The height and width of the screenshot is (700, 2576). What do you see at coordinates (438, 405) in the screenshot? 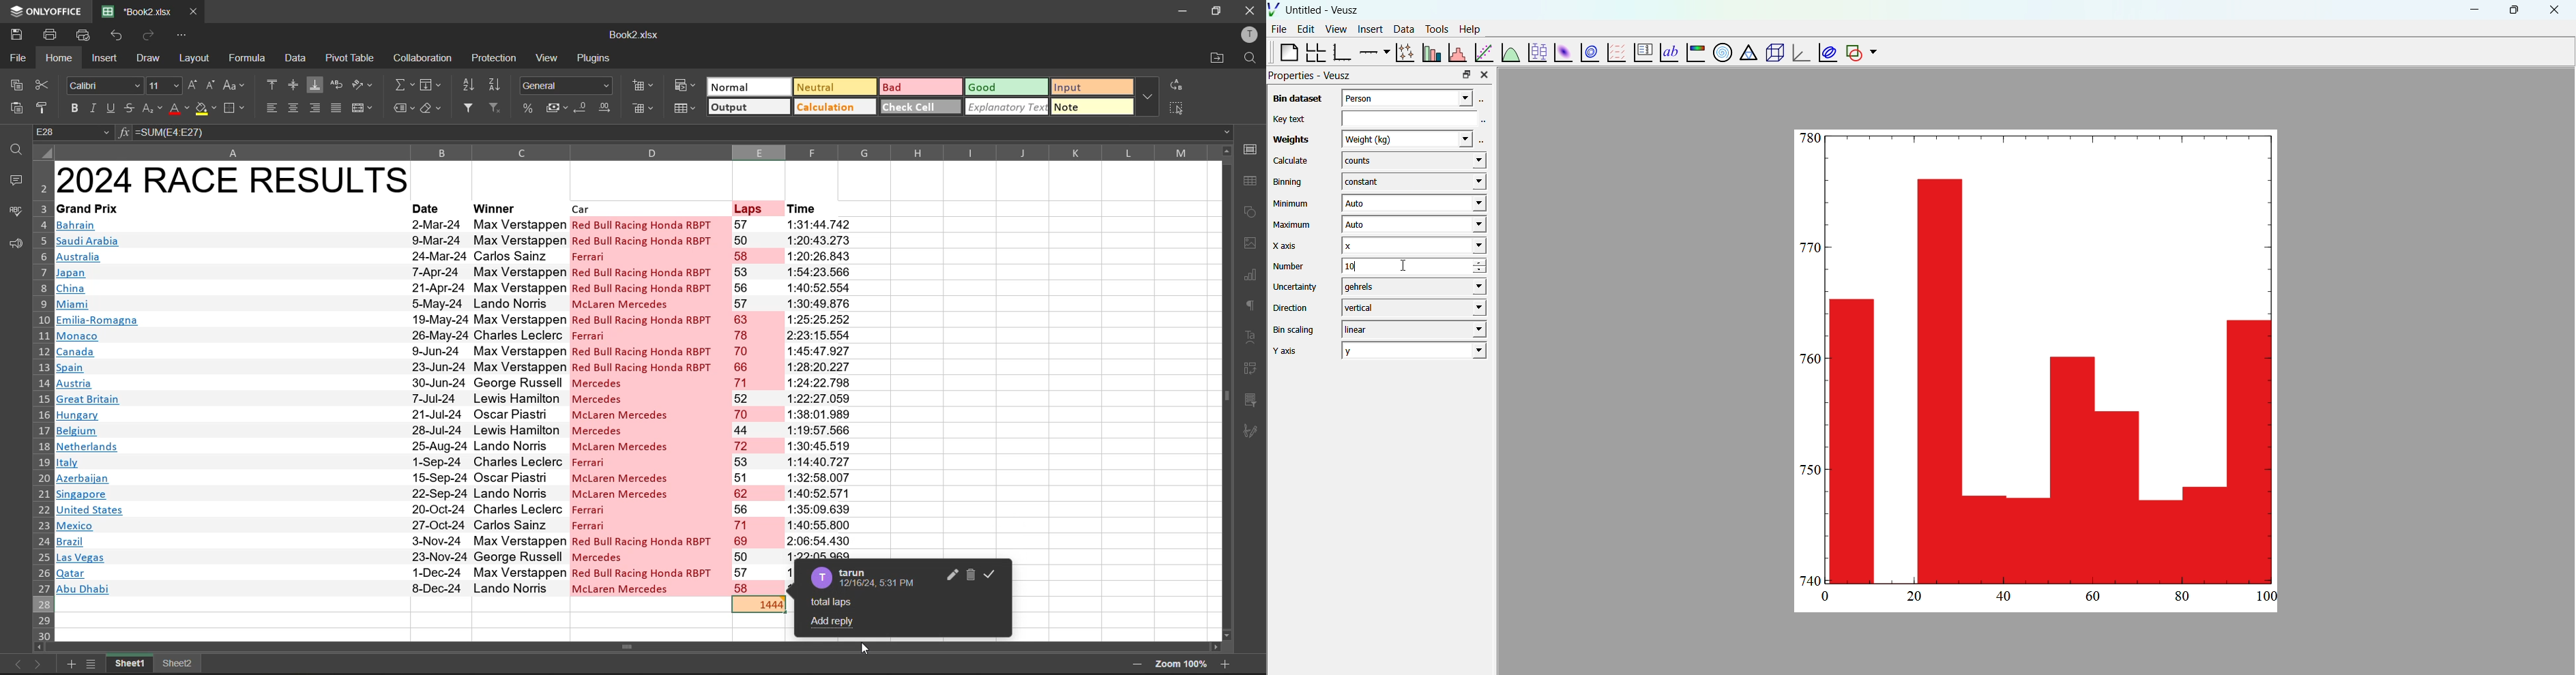
I see `date` at bounding box center [438, 405].